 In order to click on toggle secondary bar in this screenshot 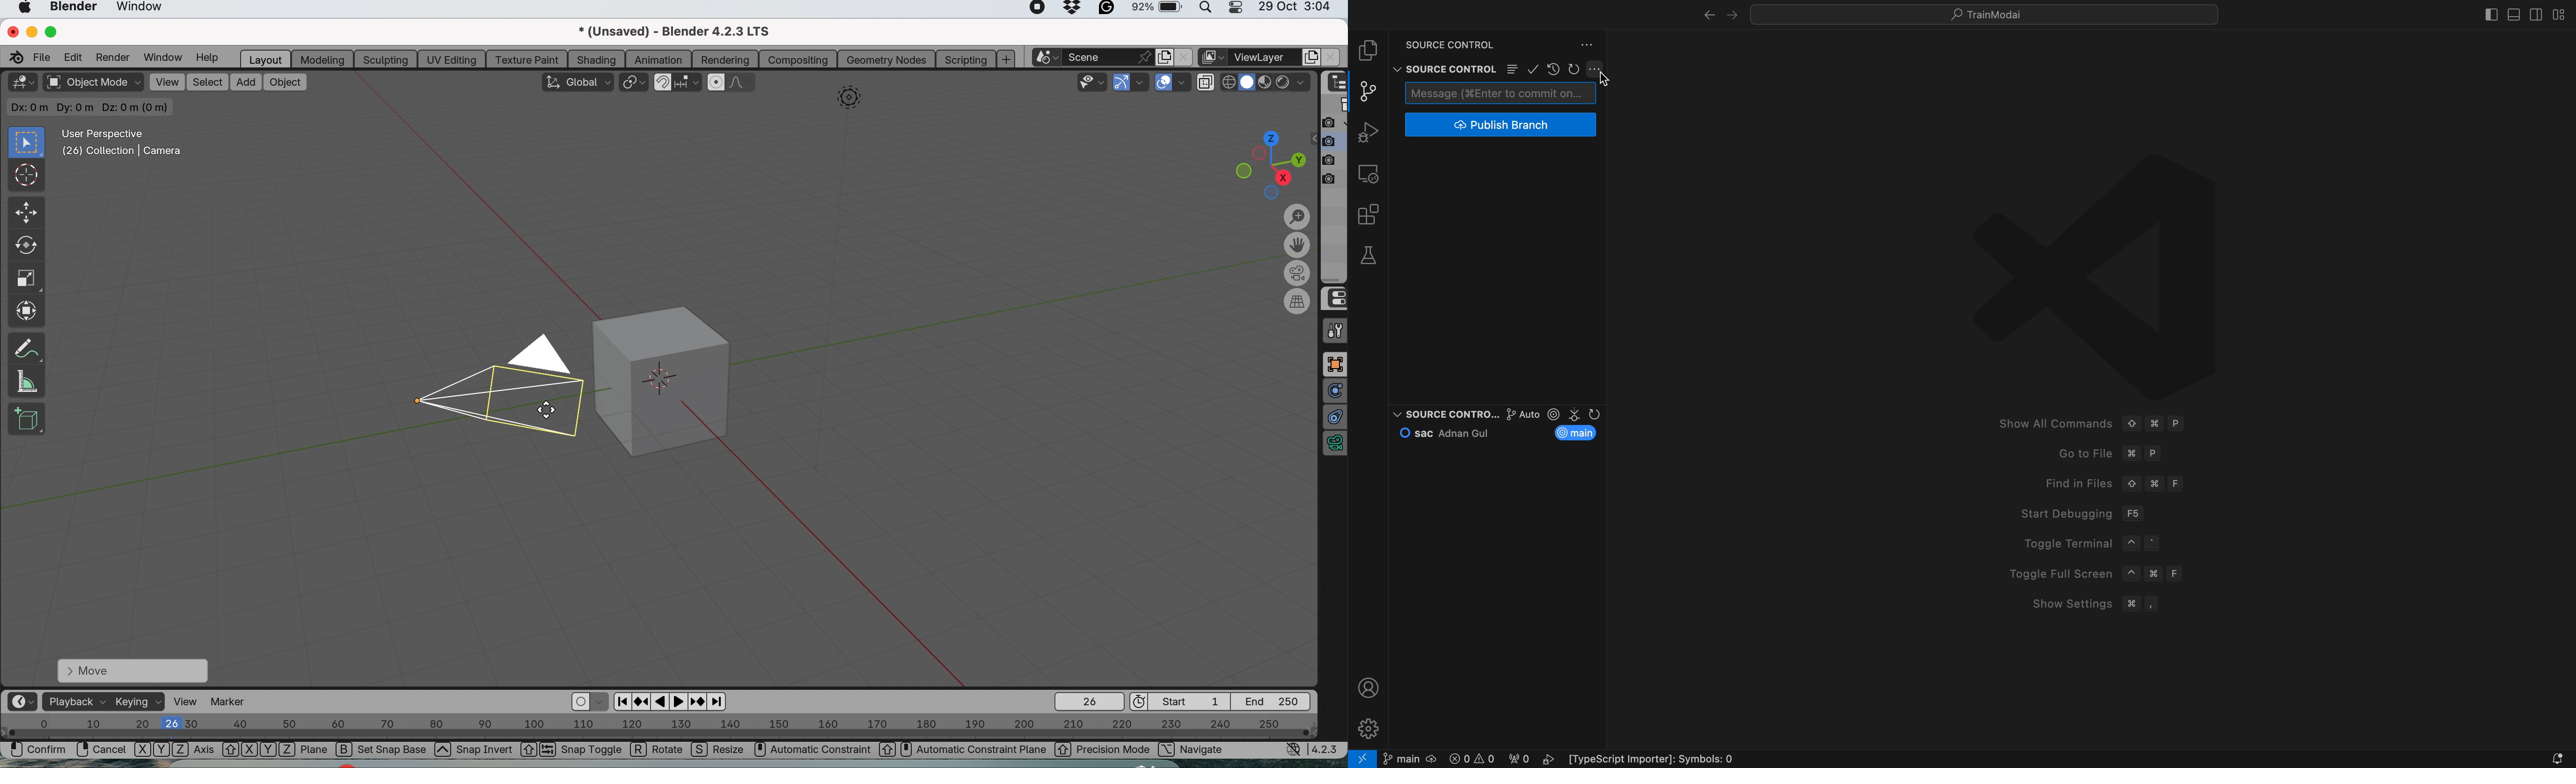, I will do `click(2535, 13)`.